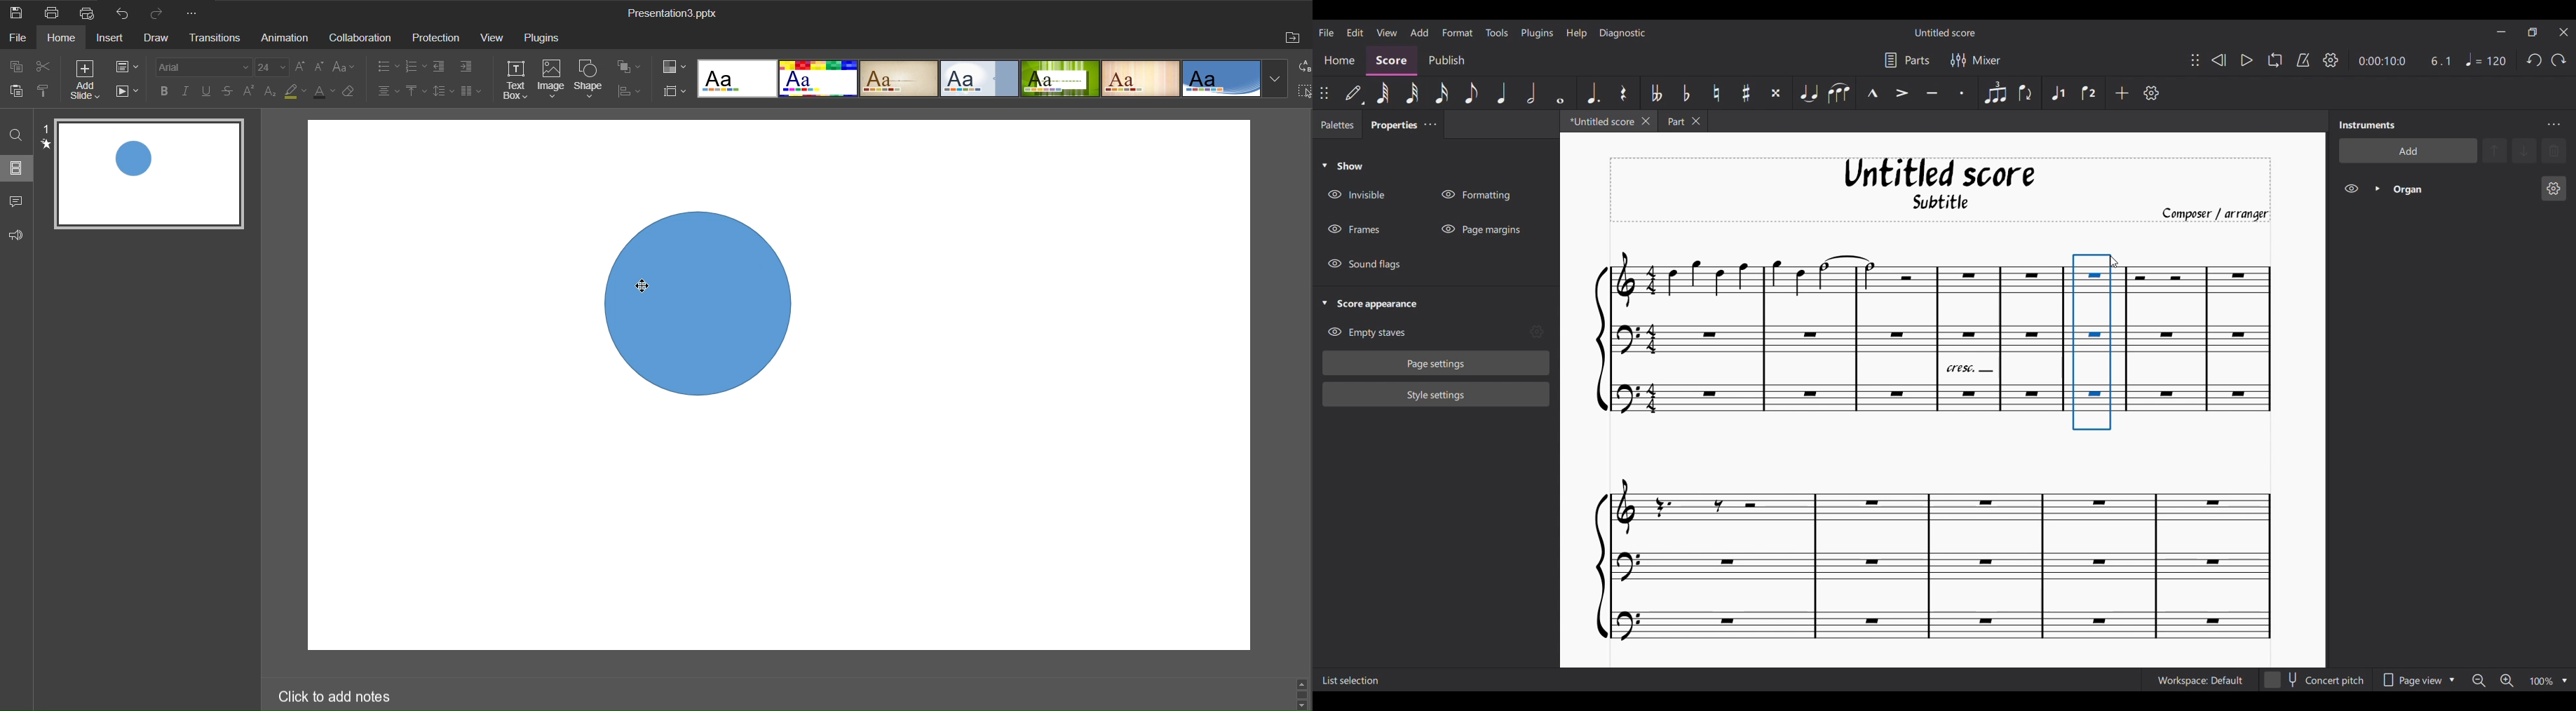 This screenshot has width=2576, height=728. Describe the element at coordinates (493, 39) in the screenshot. I see `View` at that location.